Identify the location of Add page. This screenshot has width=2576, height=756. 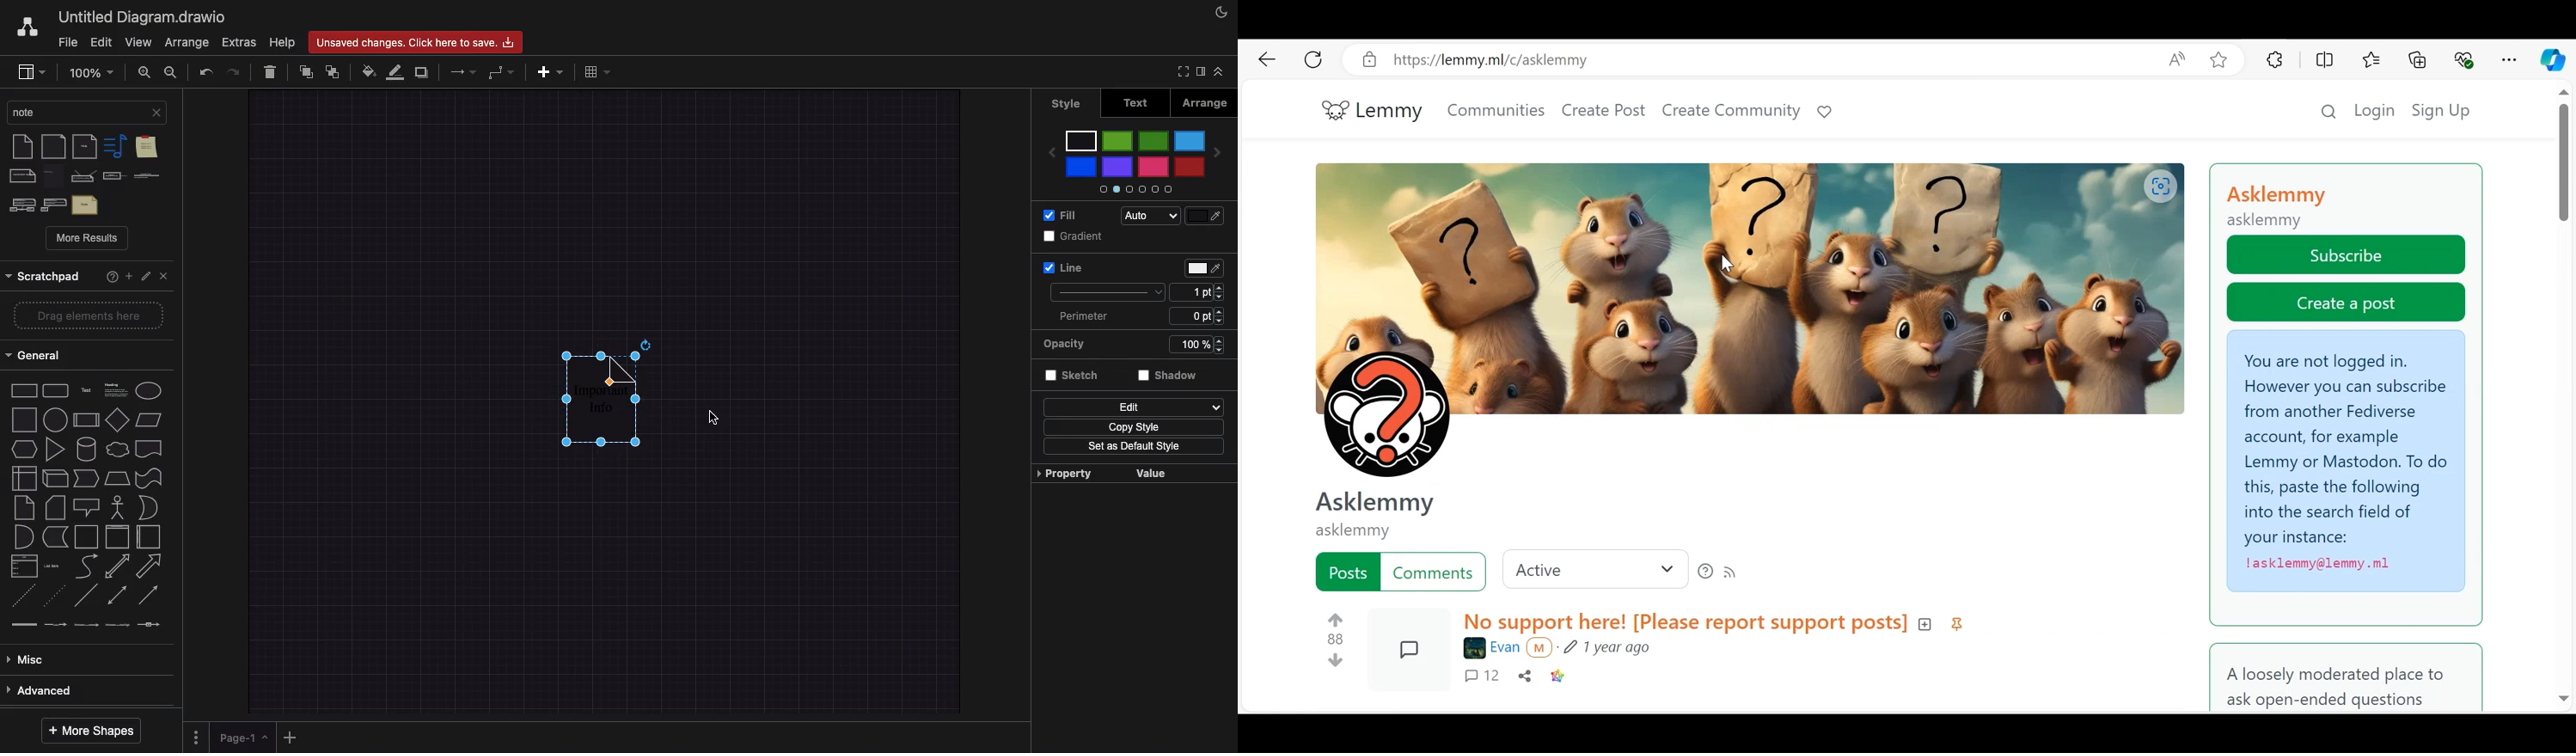
(289, 738).